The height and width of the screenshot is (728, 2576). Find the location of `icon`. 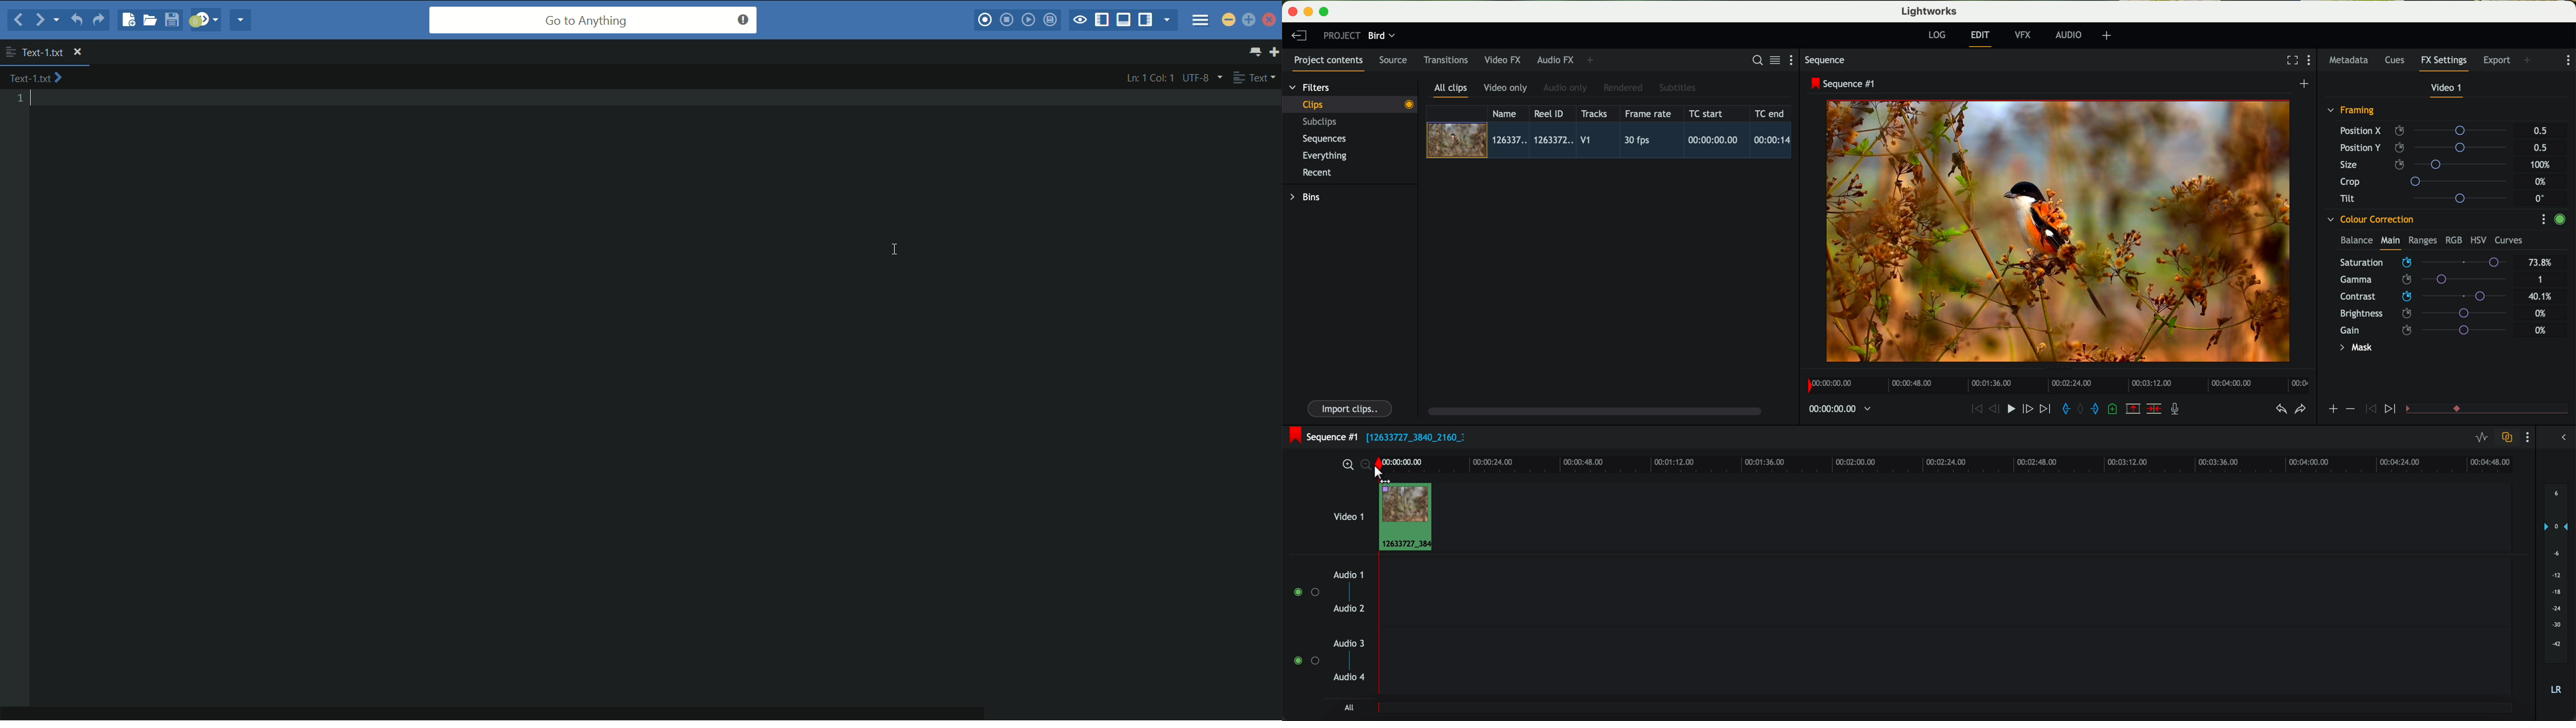

icon is located at coordinates (2369, 409).